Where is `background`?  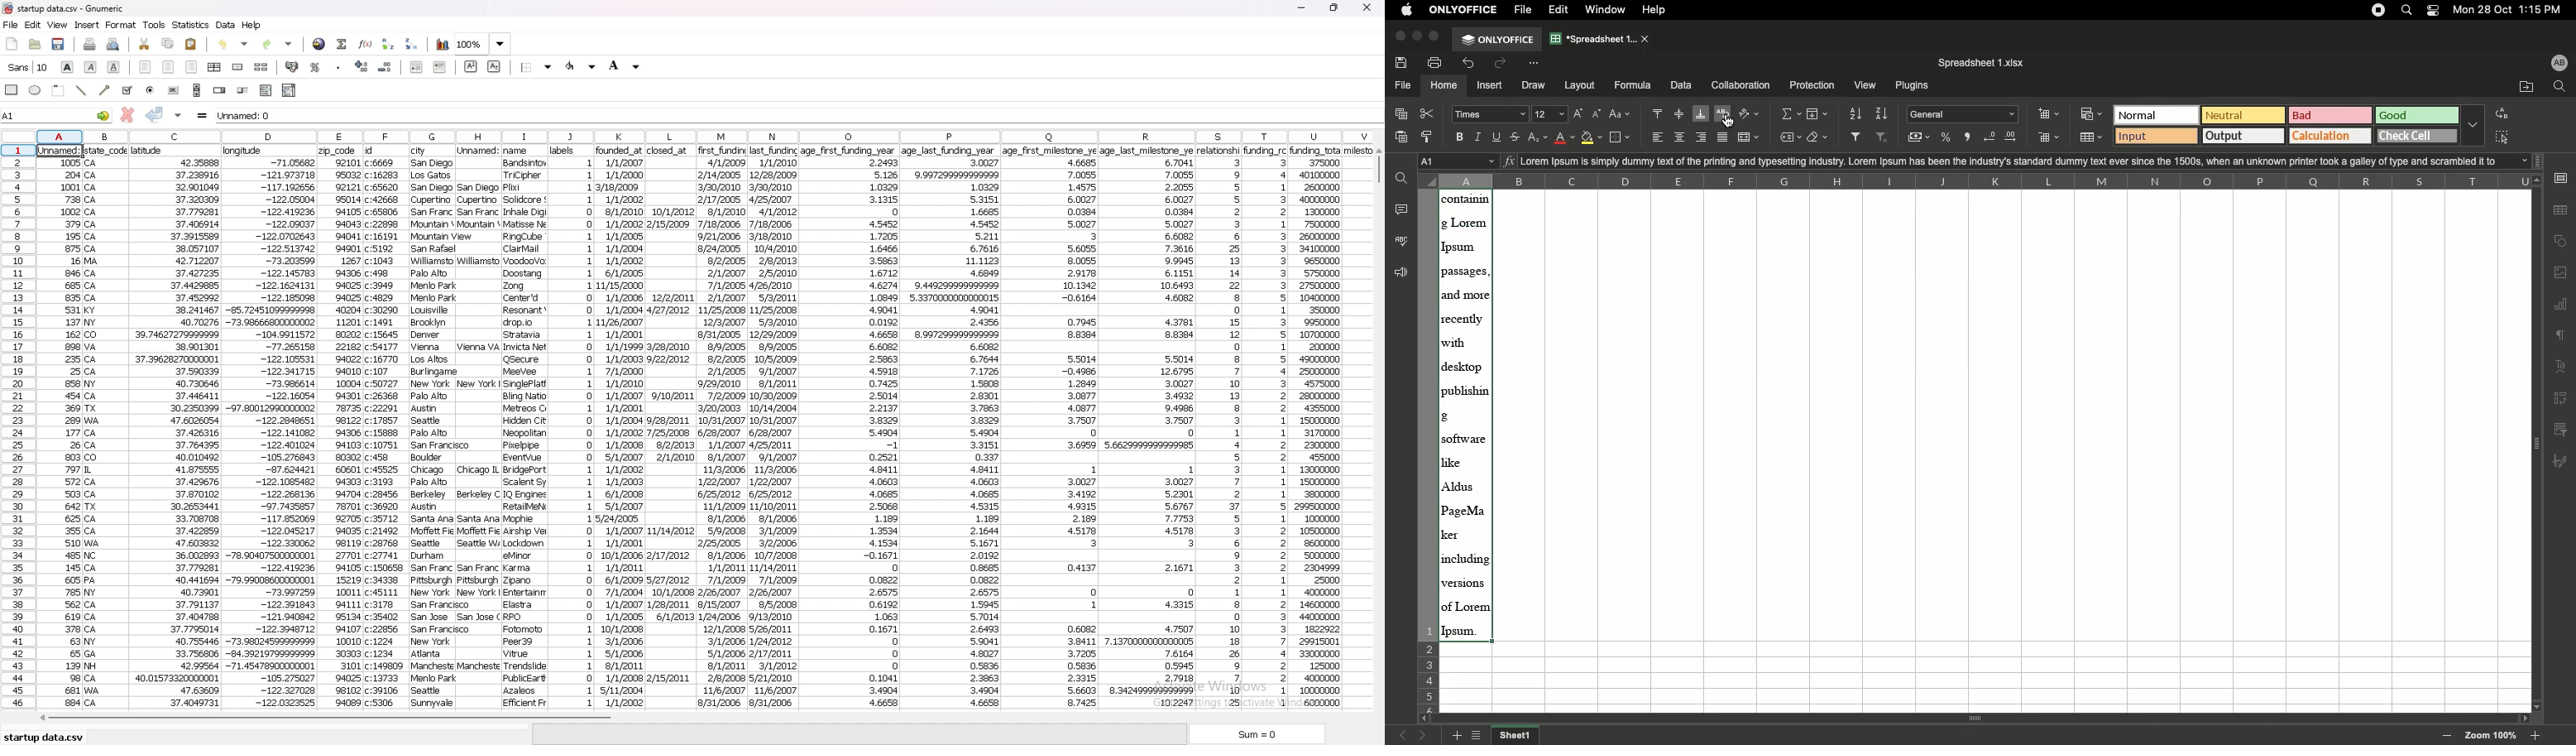 background is located at coordinates (623, 67).